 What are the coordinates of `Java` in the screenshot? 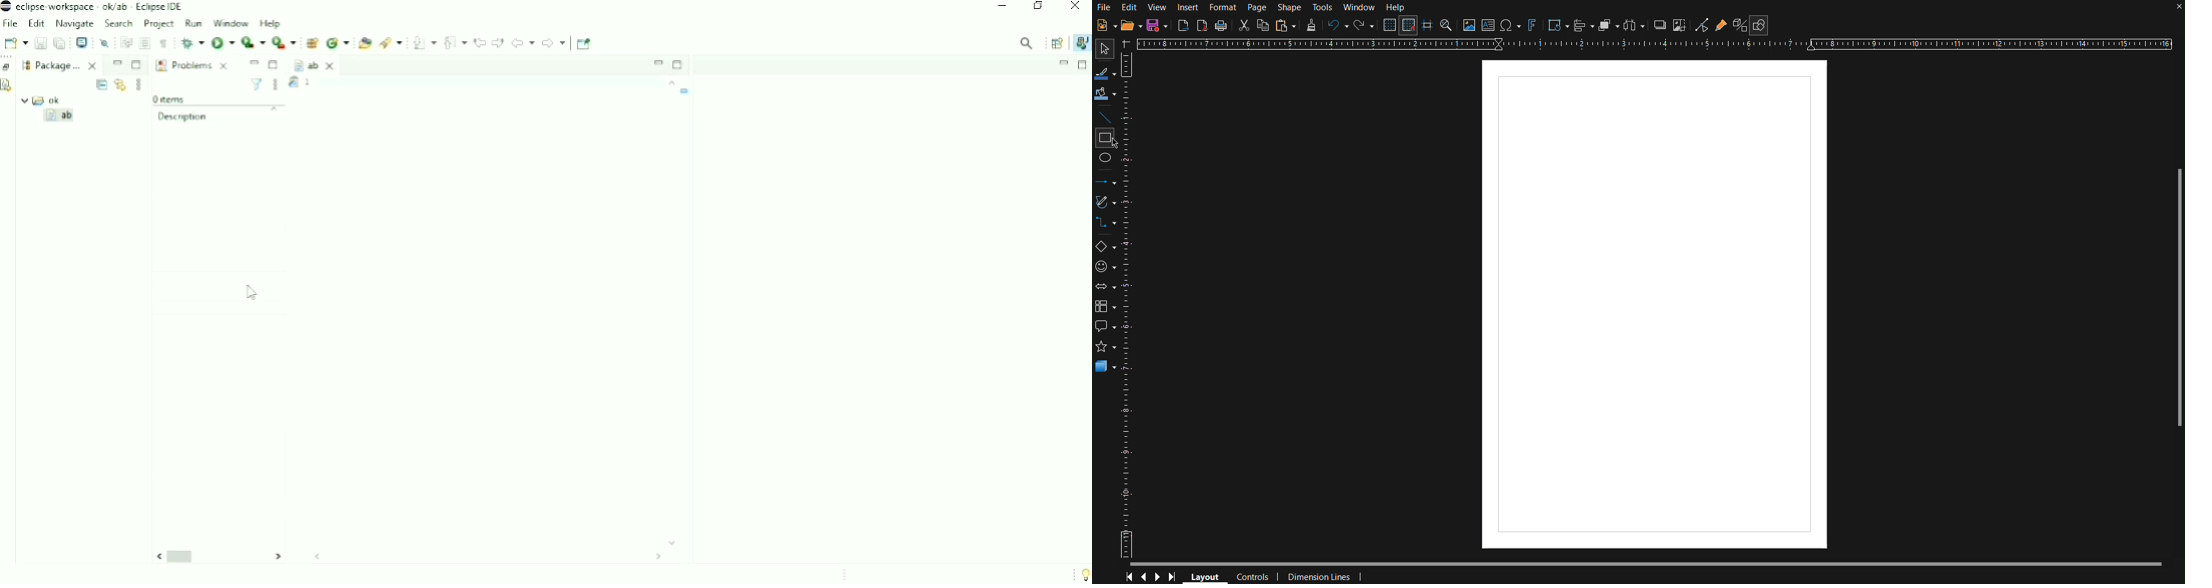 It's located at (1080, 43).